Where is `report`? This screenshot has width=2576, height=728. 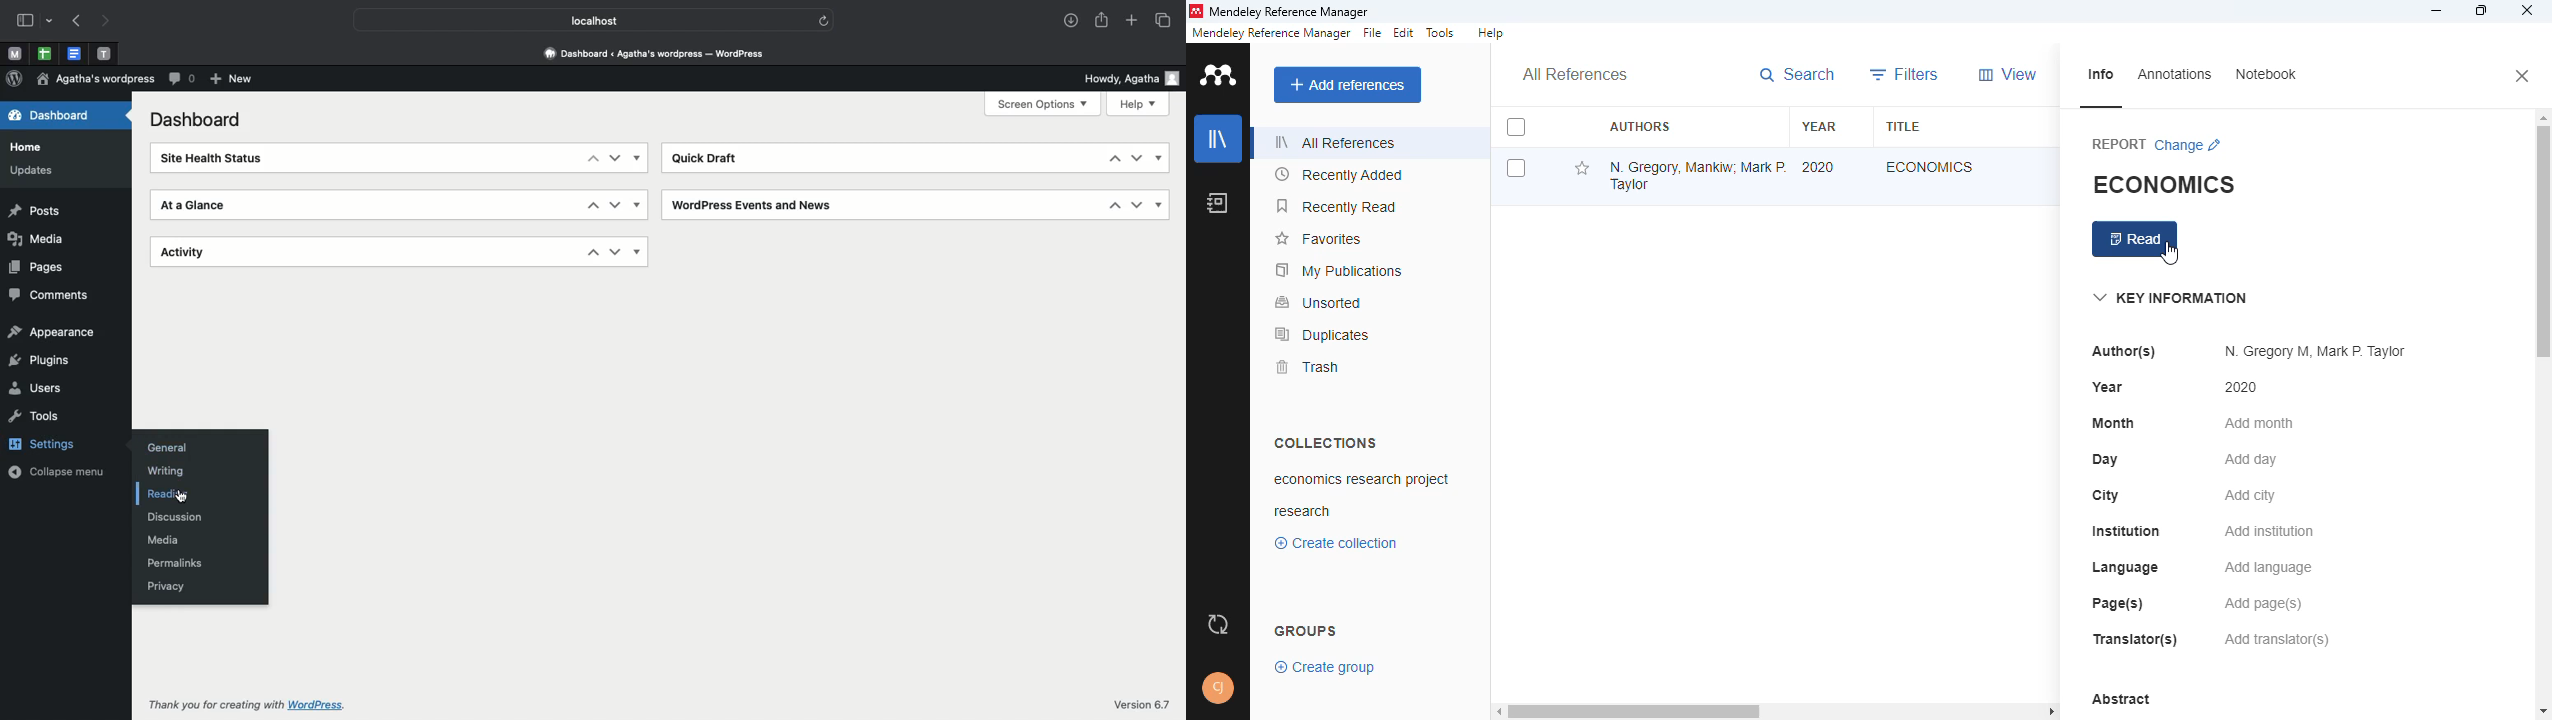 report is located at coordinates (2118, 143).